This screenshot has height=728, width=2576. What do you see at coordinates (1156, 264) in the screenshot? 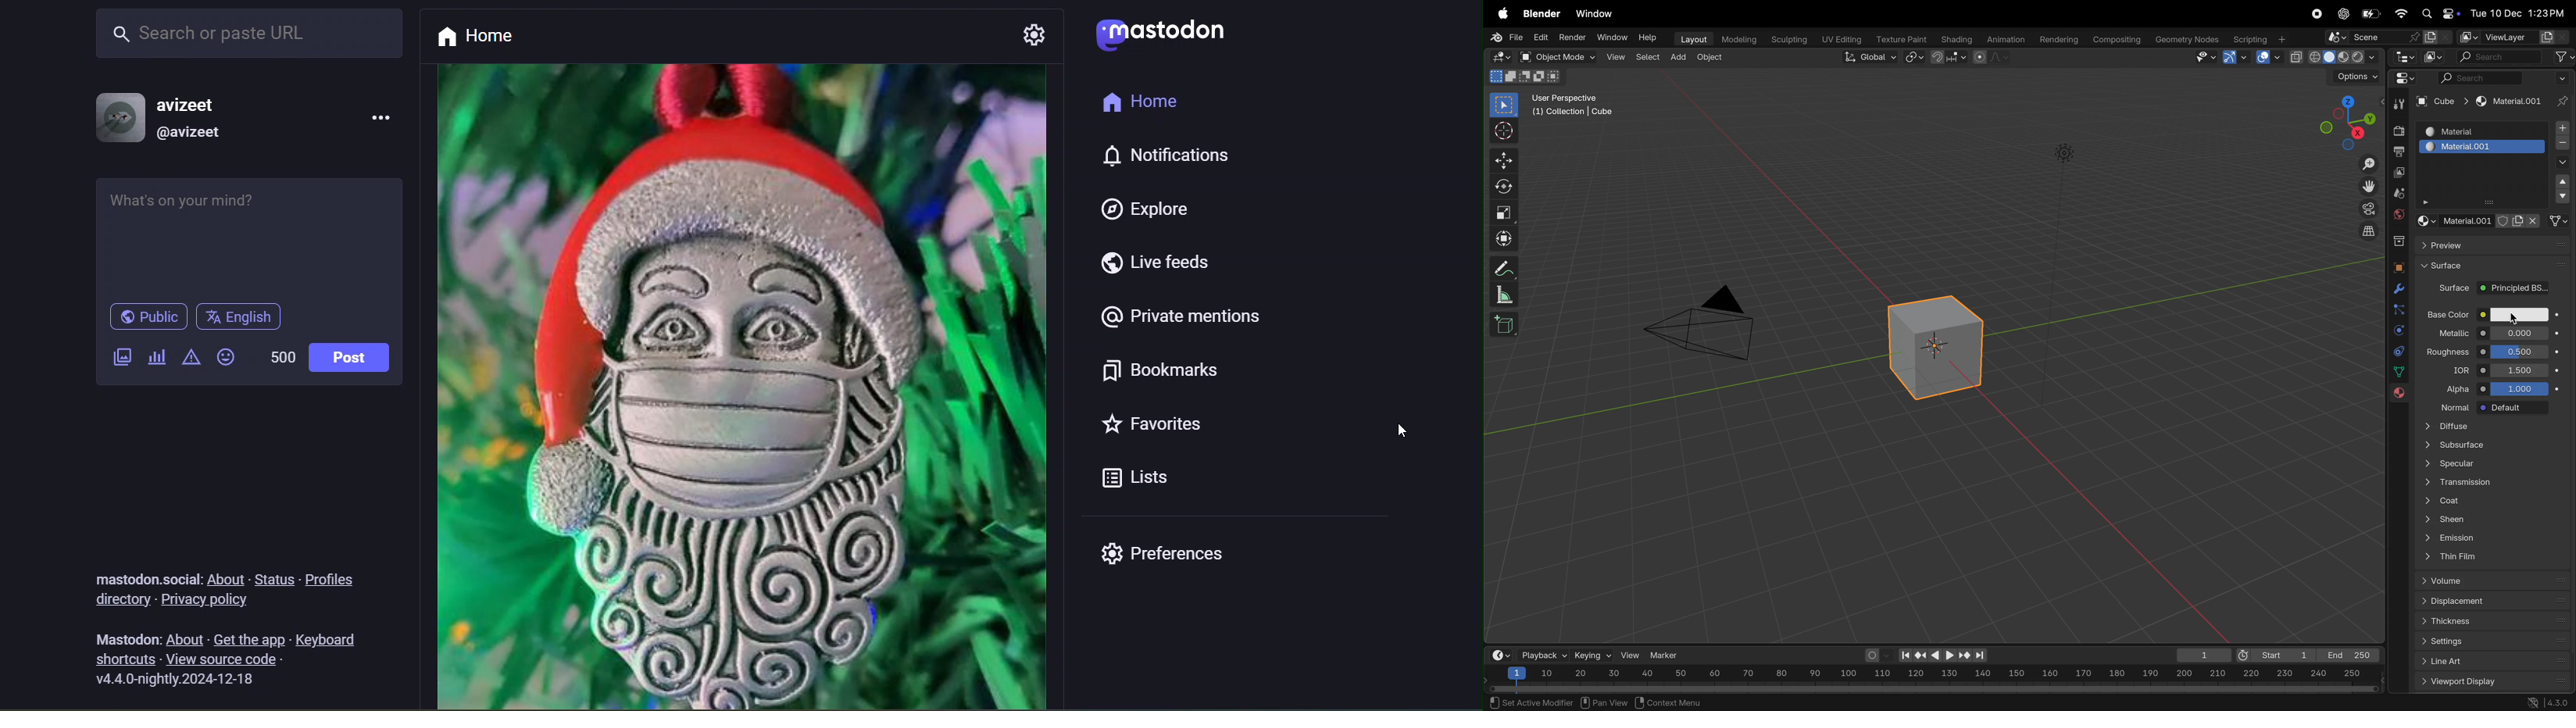
I see `live feeds` at bounding box center [1156, 264].